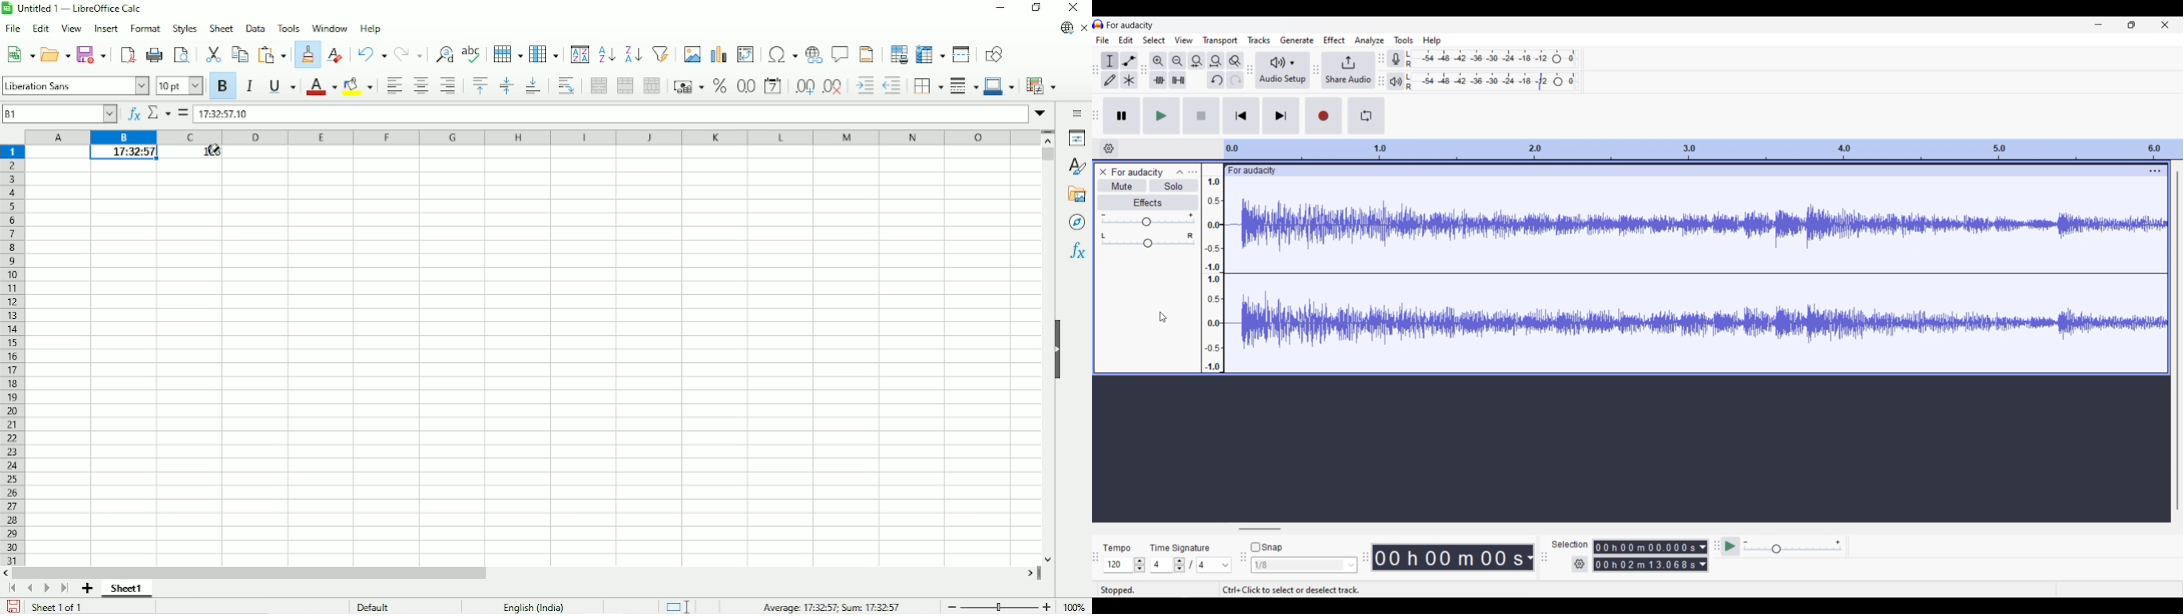 This screenshot has height=616, width=2184. I want to click on Clear direct formatting, so click(336, 53).